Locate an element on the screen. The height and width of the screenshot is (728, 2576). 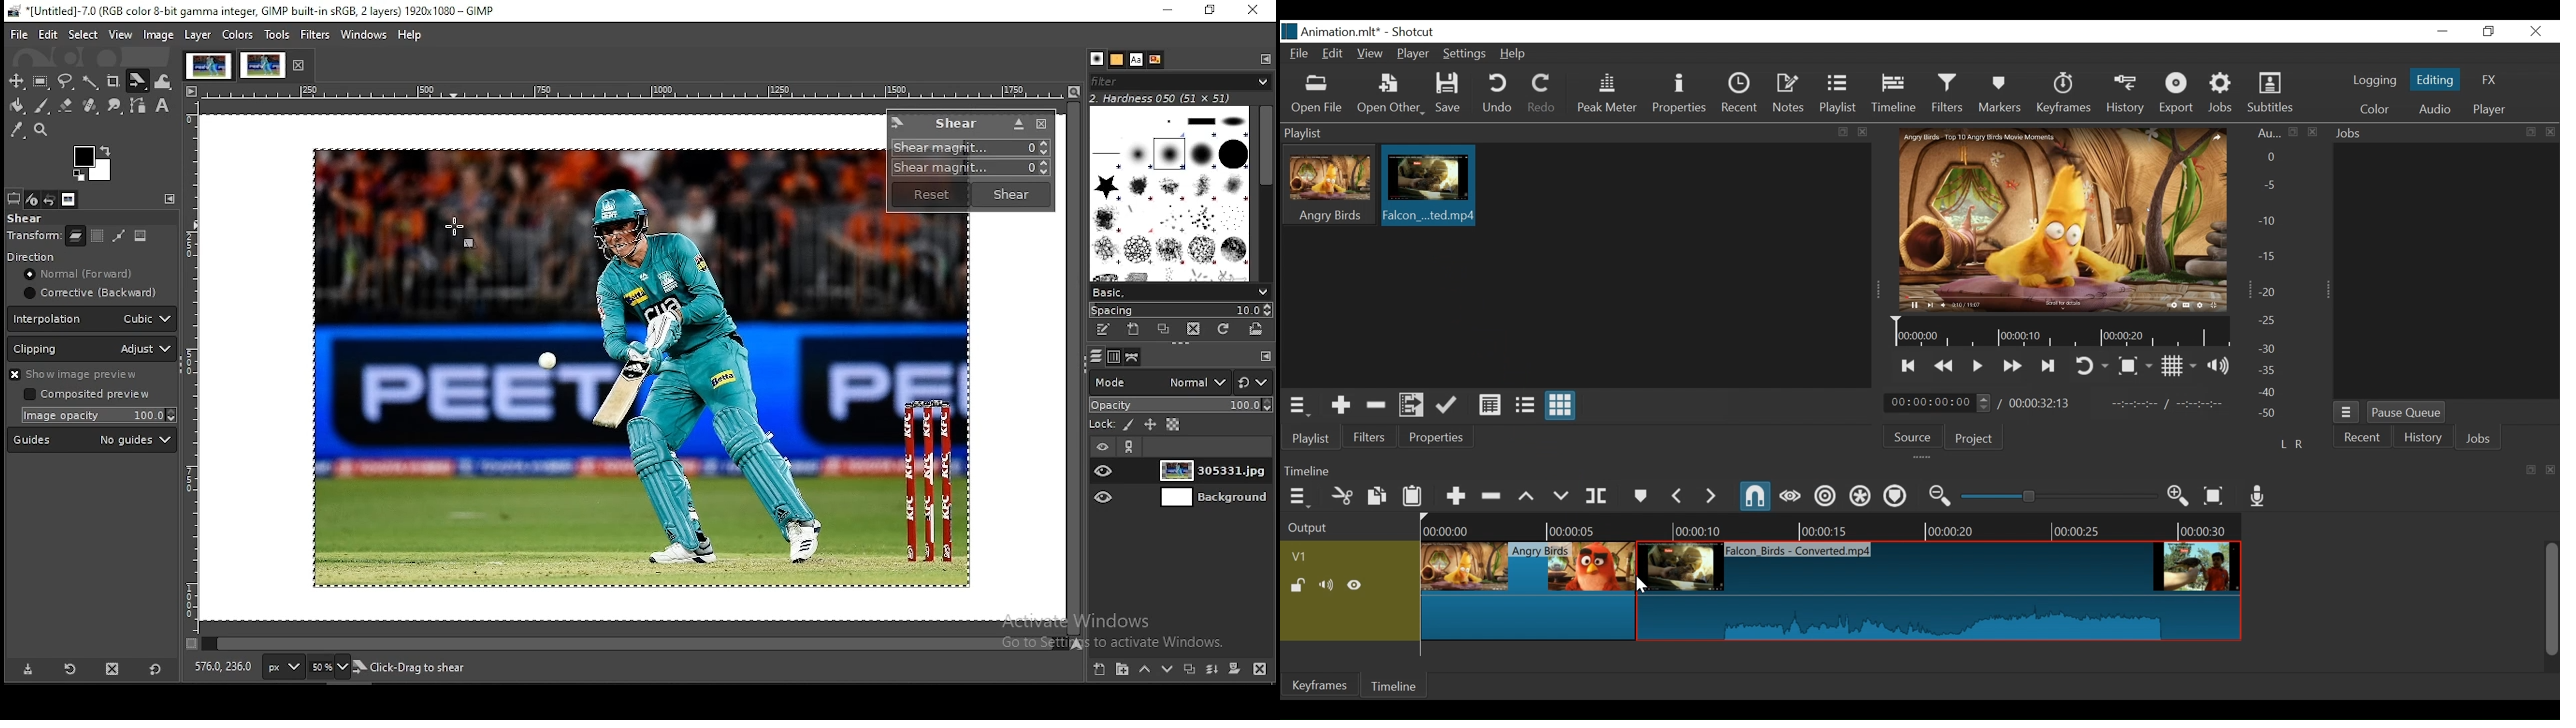
scroll bar is located at coordinates (1265, 191).